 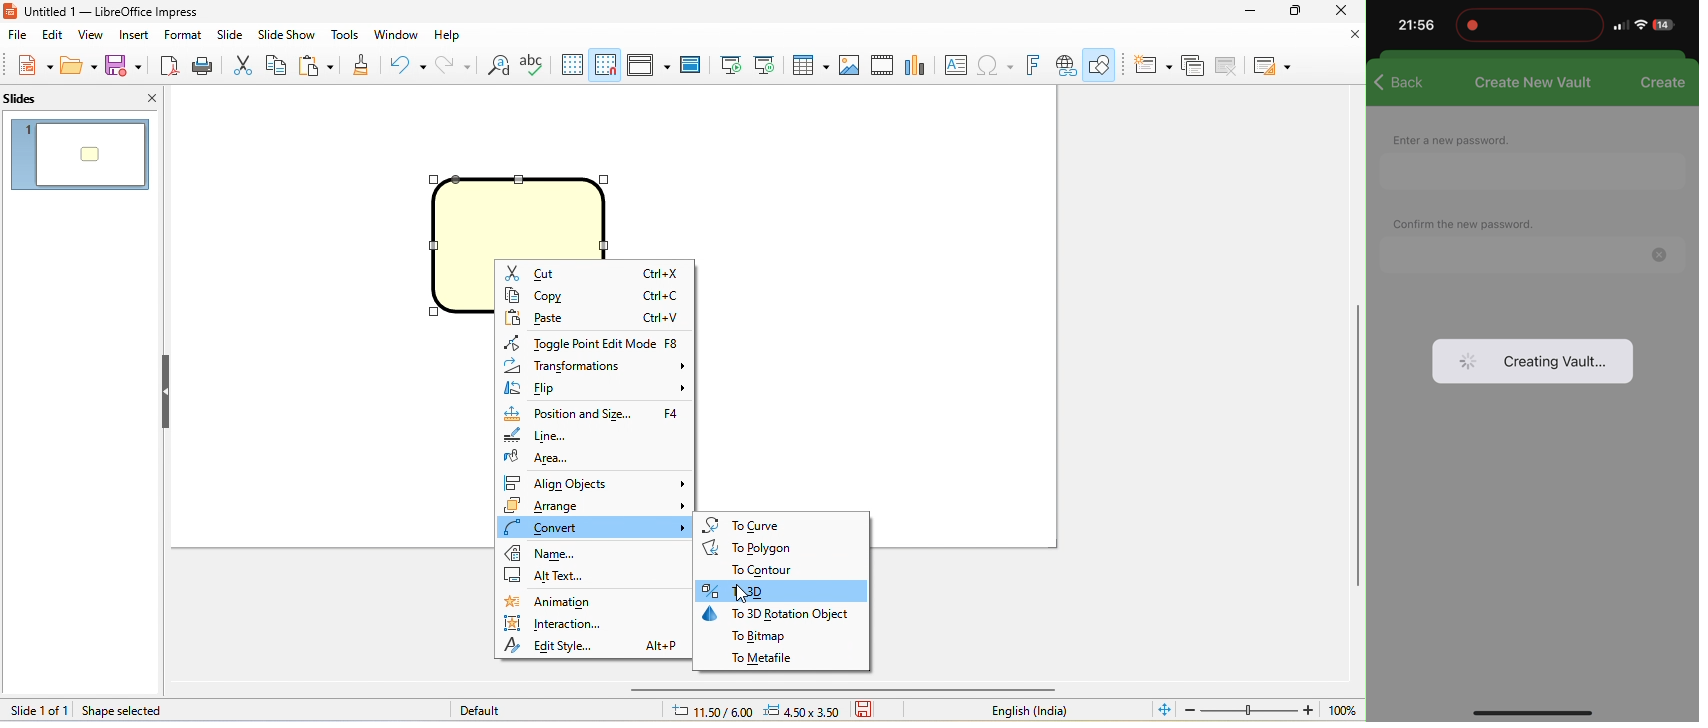 What do you see at coordinates (450, 64) in the screenshot?
I see `redo` at bounding box center [450, 64].